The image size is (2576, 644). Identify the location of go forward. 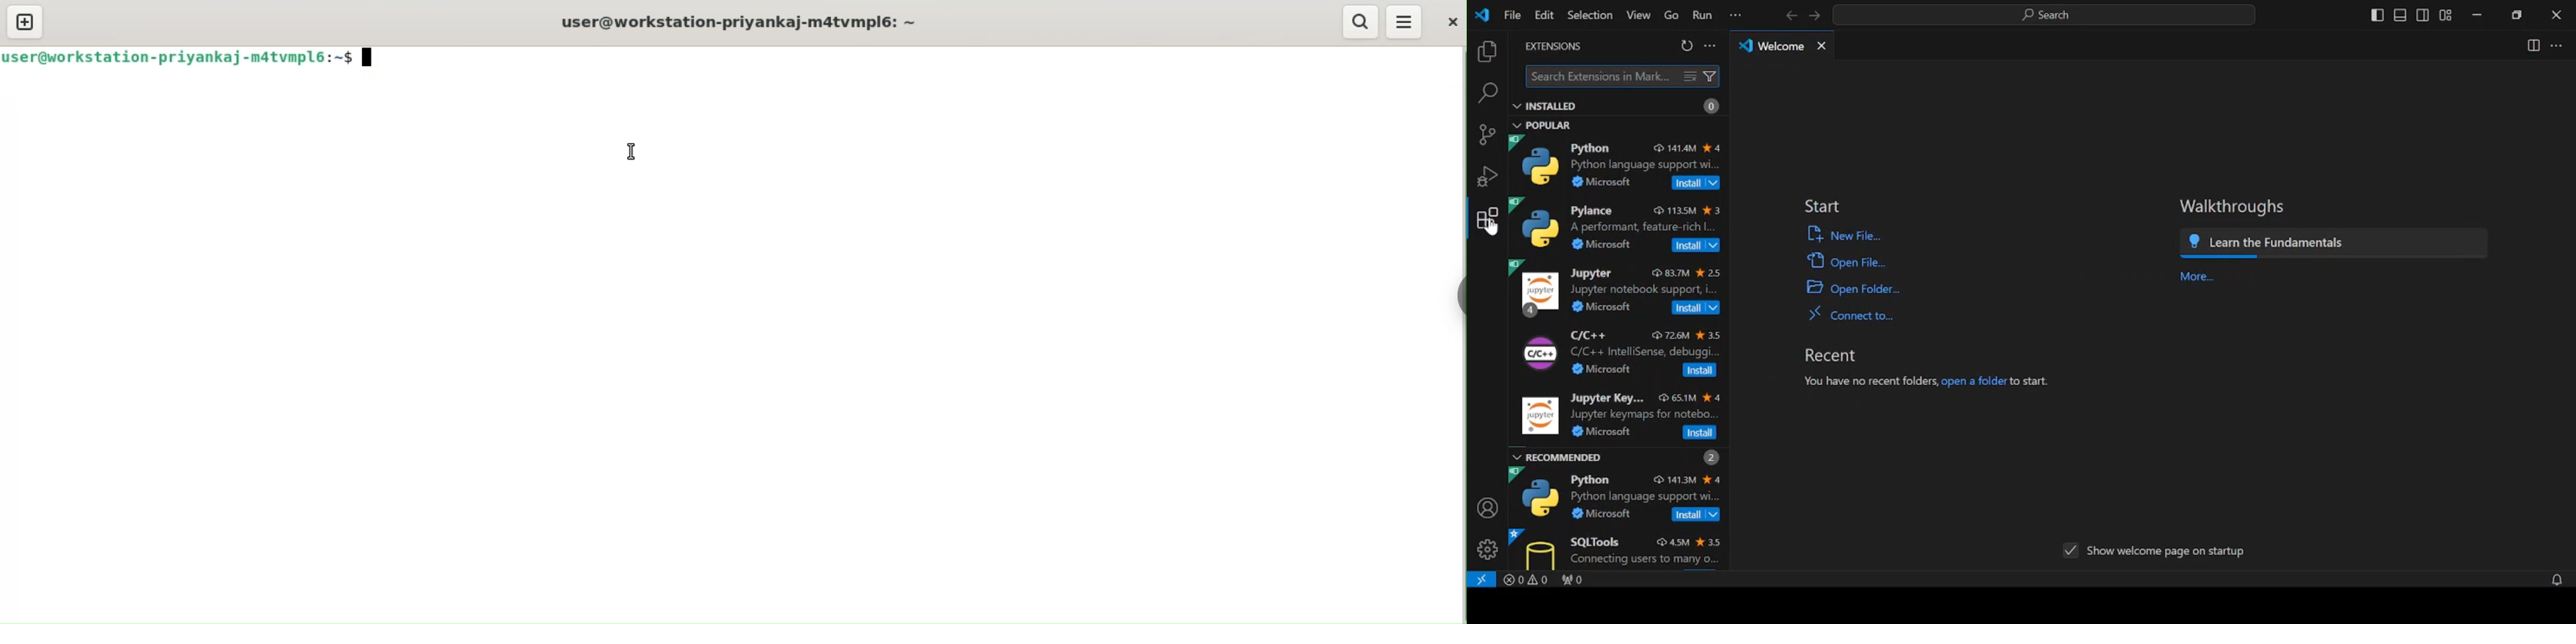
(1815, 16).